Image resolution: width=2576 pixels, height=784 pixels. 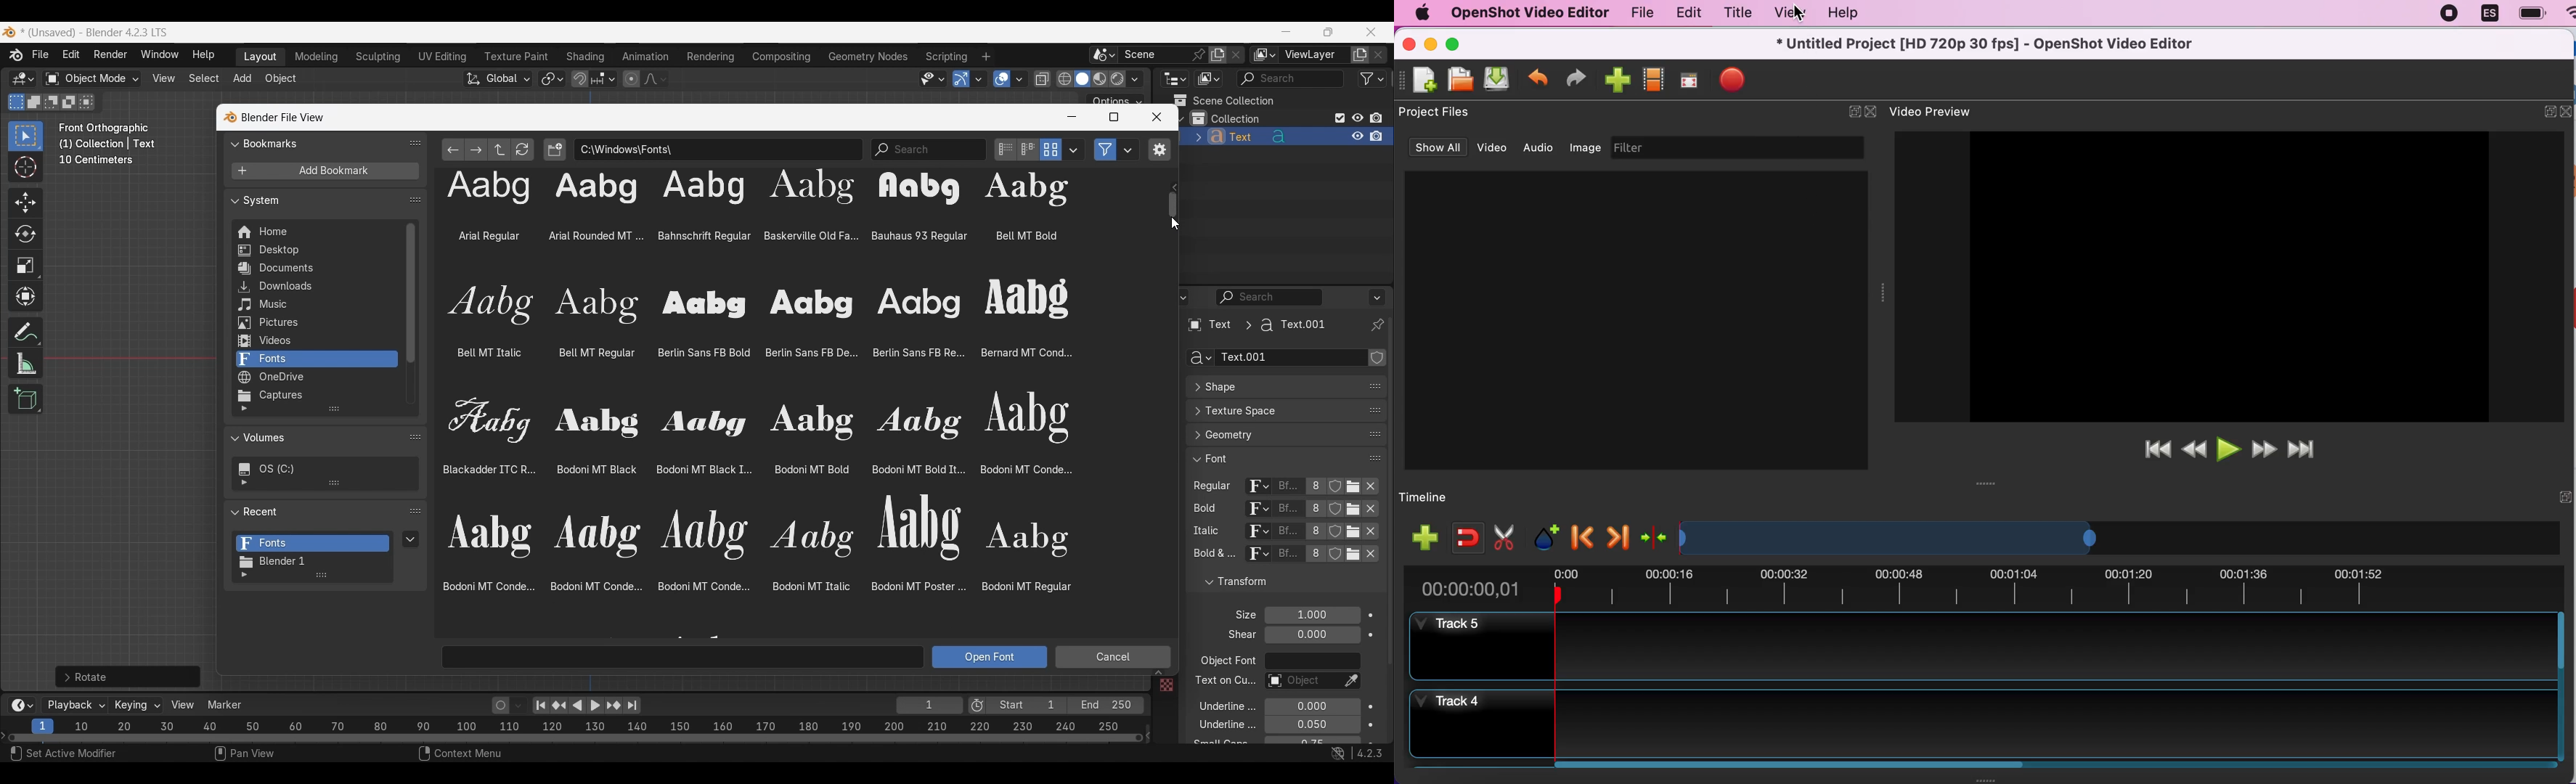 What do you see at coordinates (1028, 150) in the screenshot?
I see `Display settings, horizontal list` at bounding box center [1028, 150].